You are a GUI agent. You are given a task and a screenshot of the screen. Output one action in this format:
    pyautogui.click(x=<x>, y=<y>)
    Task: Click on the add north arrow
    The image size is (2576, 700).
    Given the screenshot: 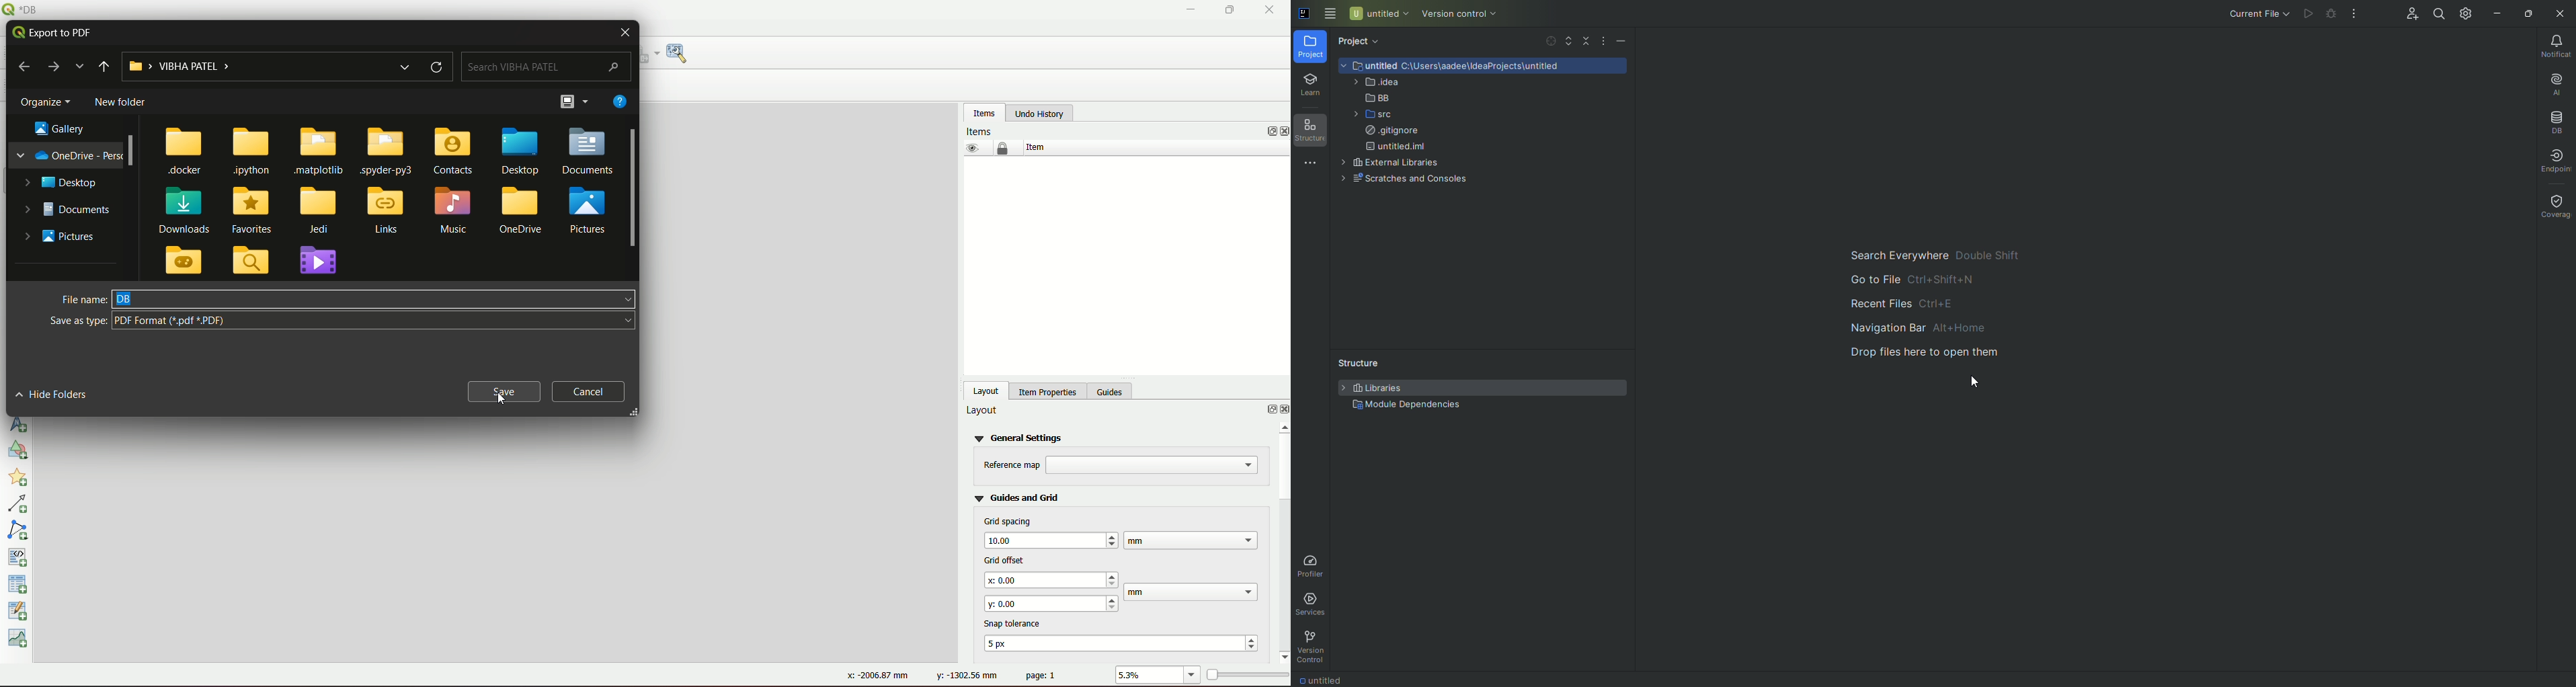 What is the action you would take?
    pyautogui.click(x=20, y=424)
    